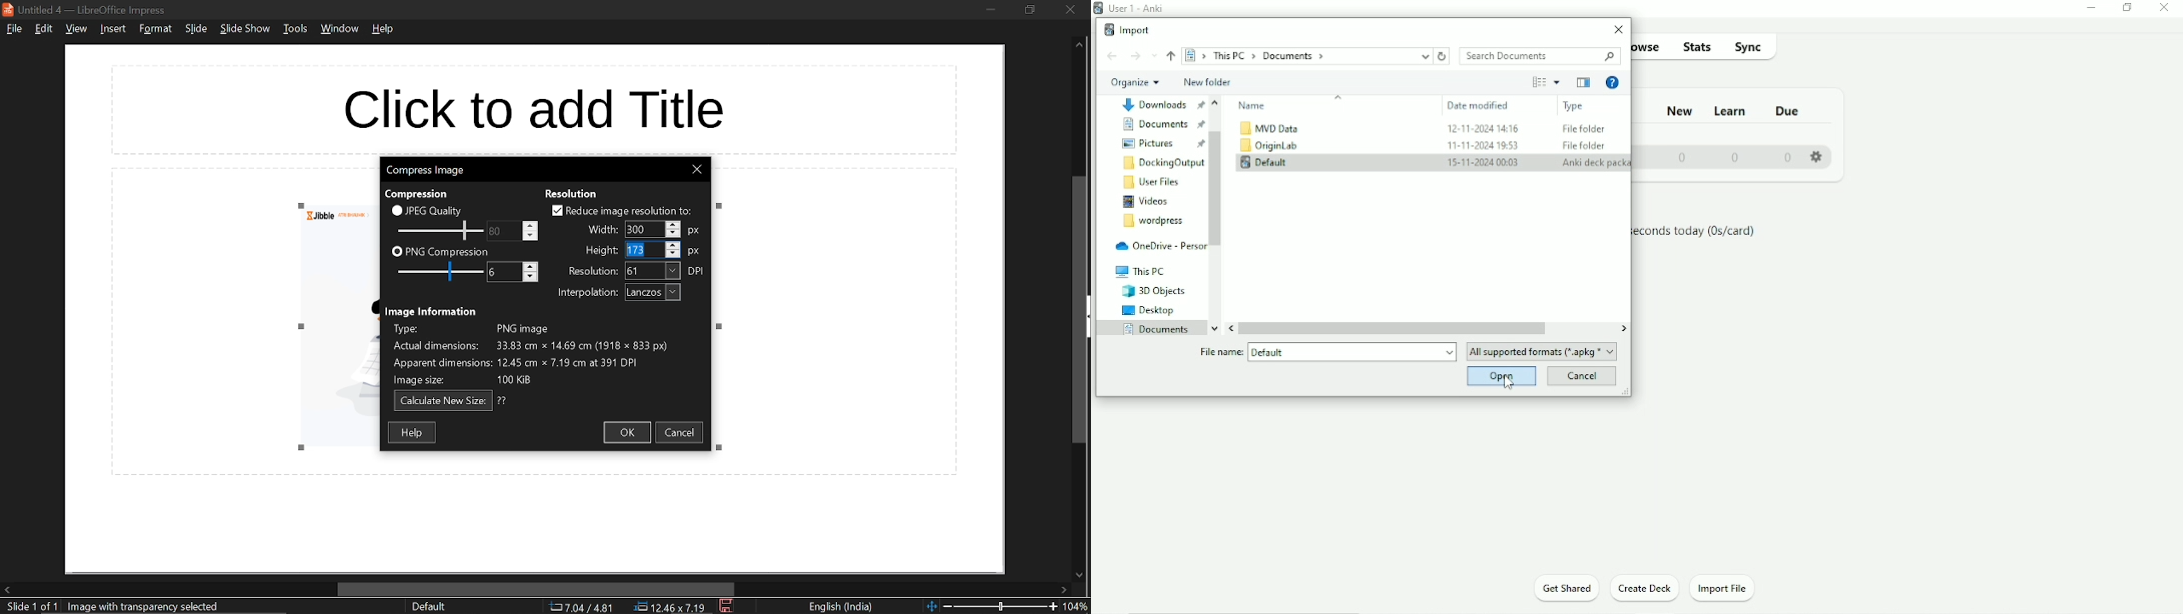  What do you see at coordinates (1269, 145) in the screenshot?
I see `OriginLab` at bounding box center [1269, 145].